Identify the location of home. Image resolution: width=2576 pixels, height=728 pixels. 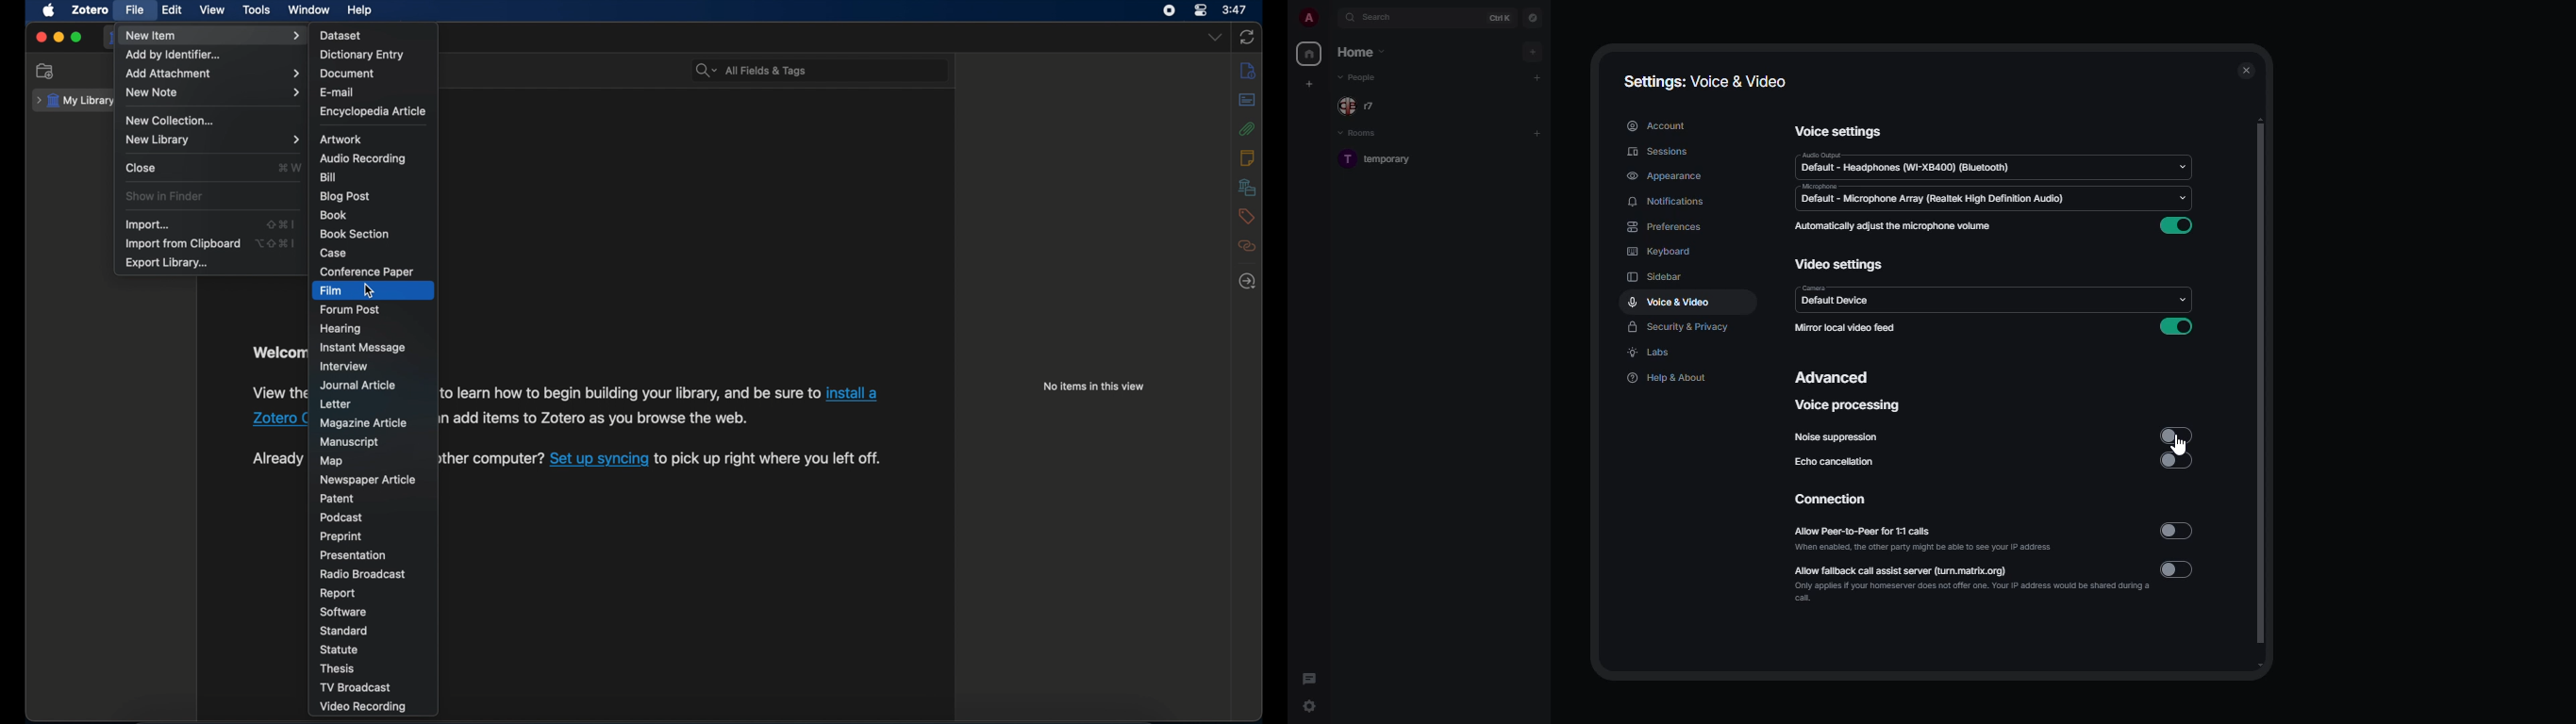
(1310, 55).